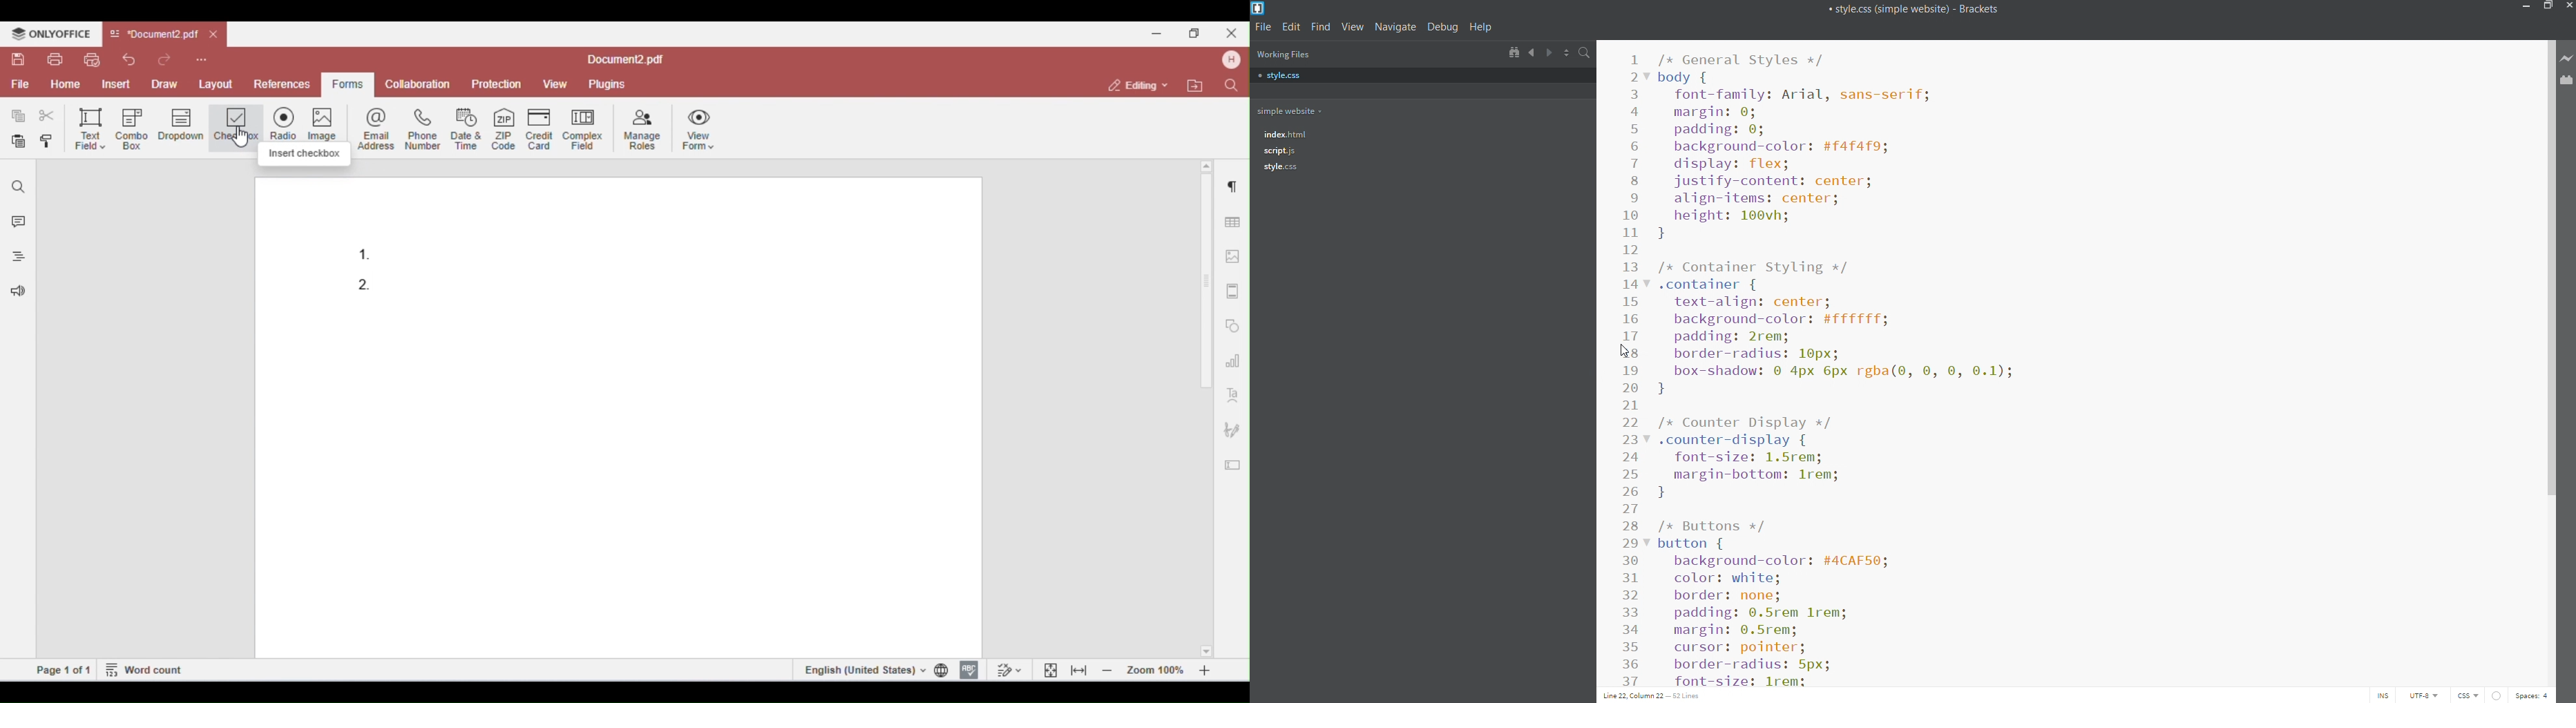 This screenshot has height=728, width=2576. Describe the element at coordinates (1628, 369) in the screenshot. I see `line number` at that location.